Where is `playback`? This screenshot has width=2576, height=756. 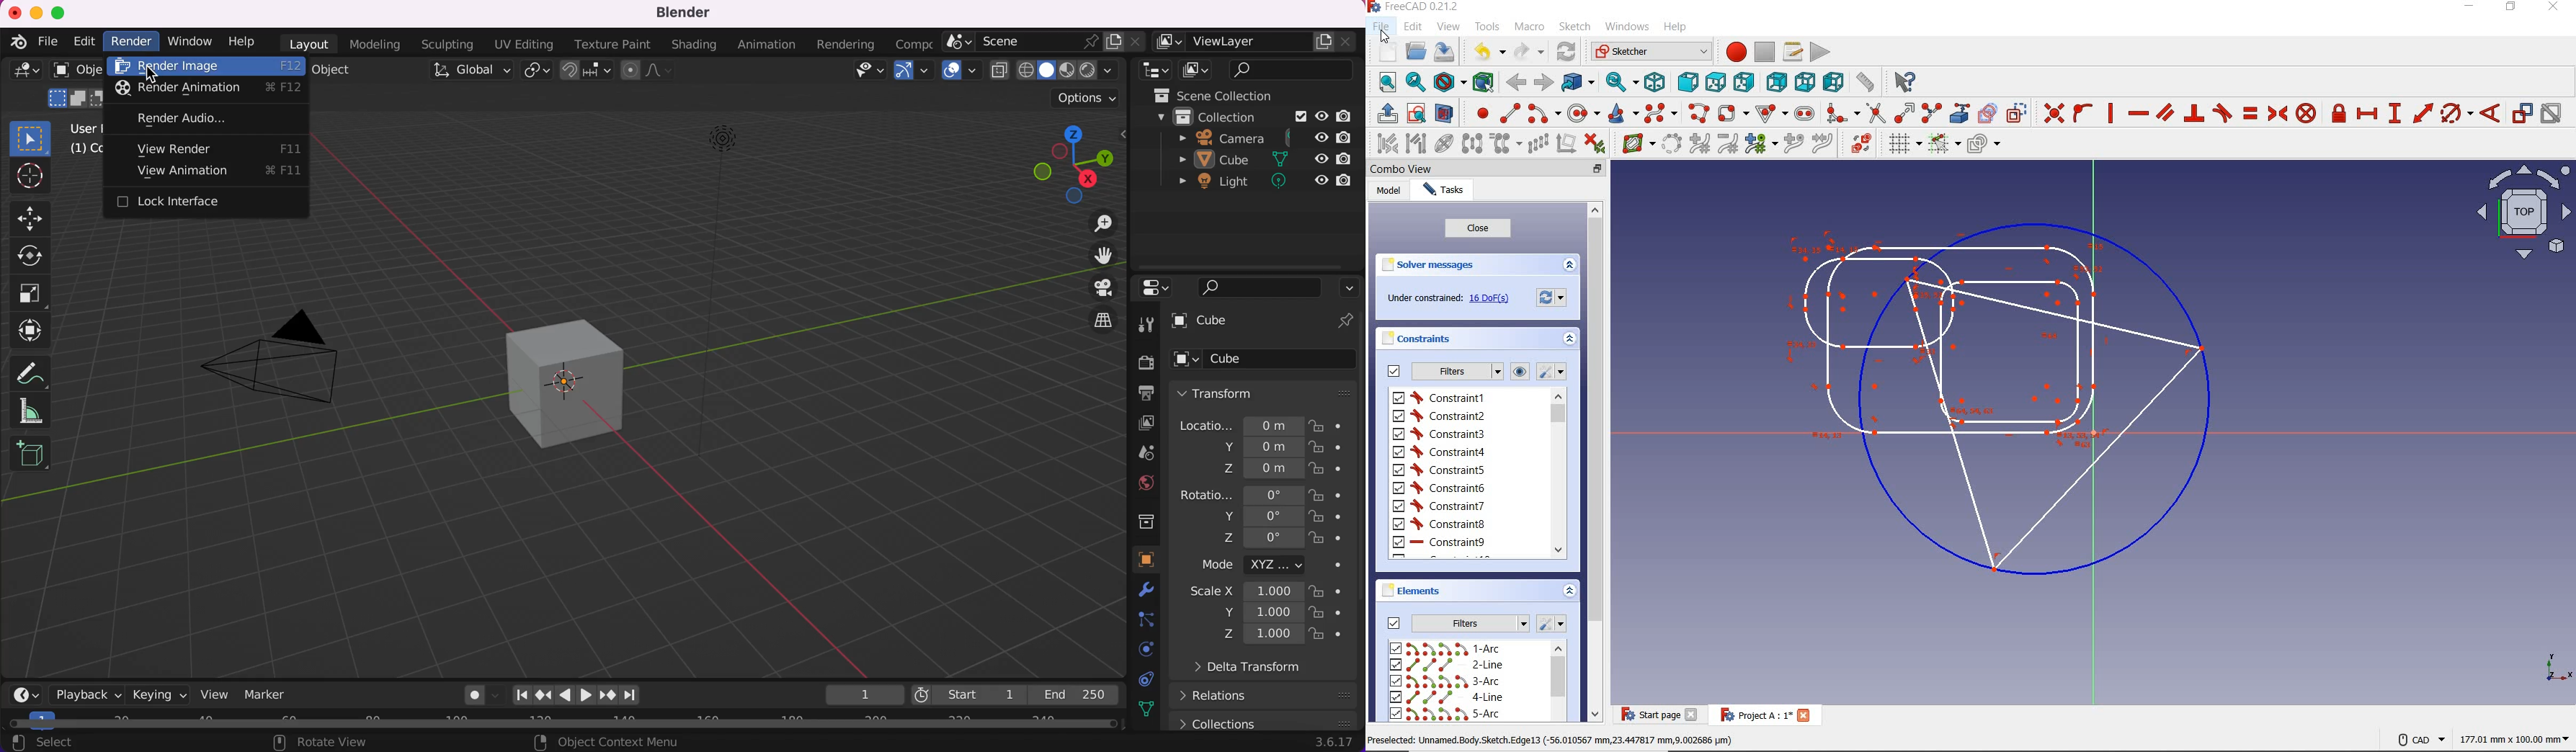
playback is located at coordinates (80, 694).